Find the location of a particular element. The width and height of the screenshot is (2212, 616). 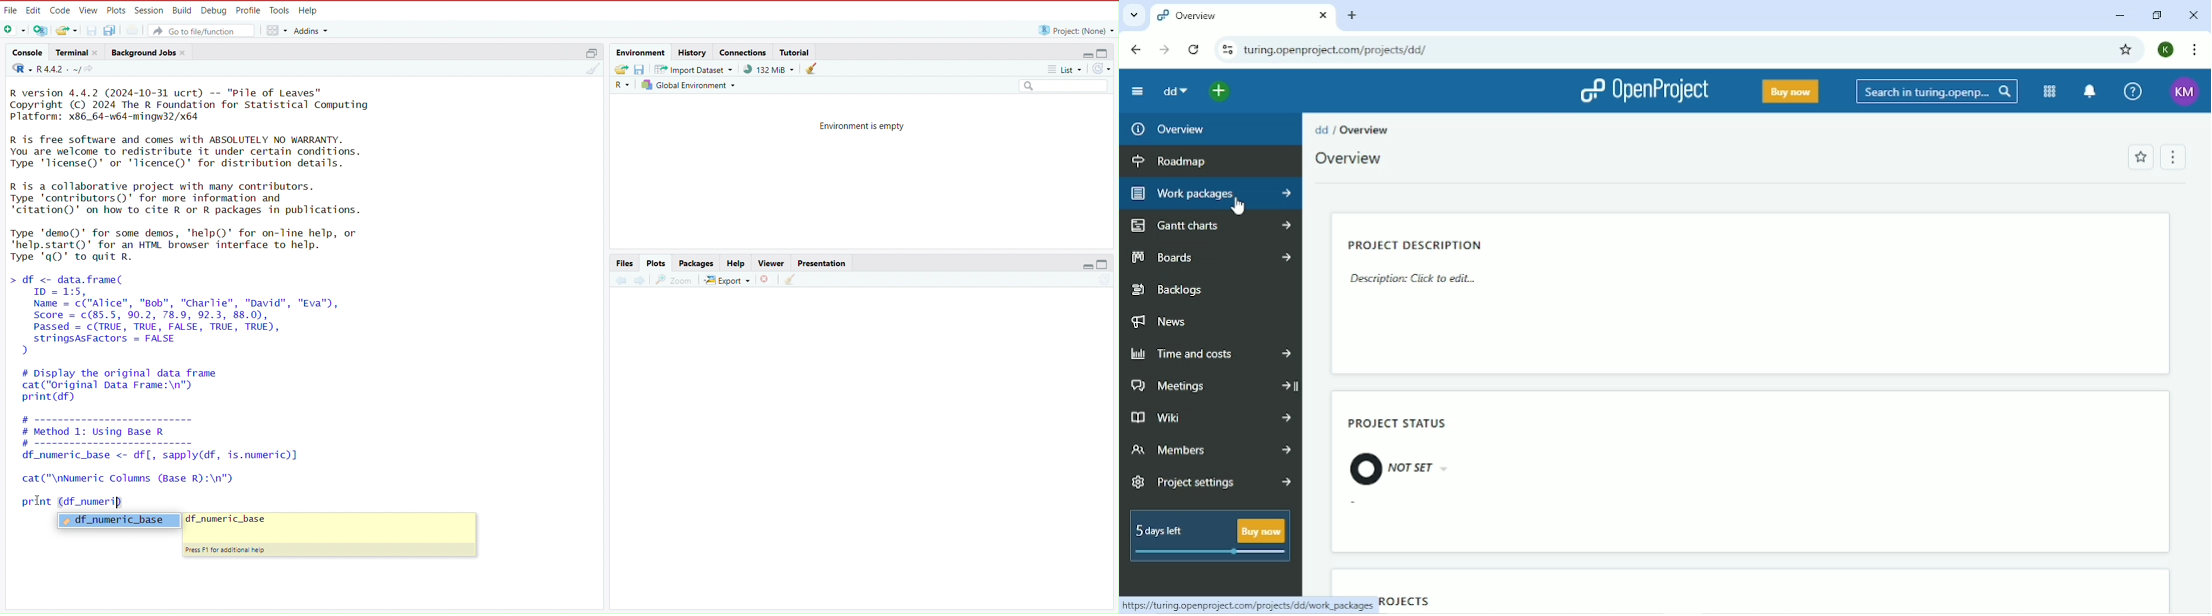

clear console is located at coordinates (591, 68).